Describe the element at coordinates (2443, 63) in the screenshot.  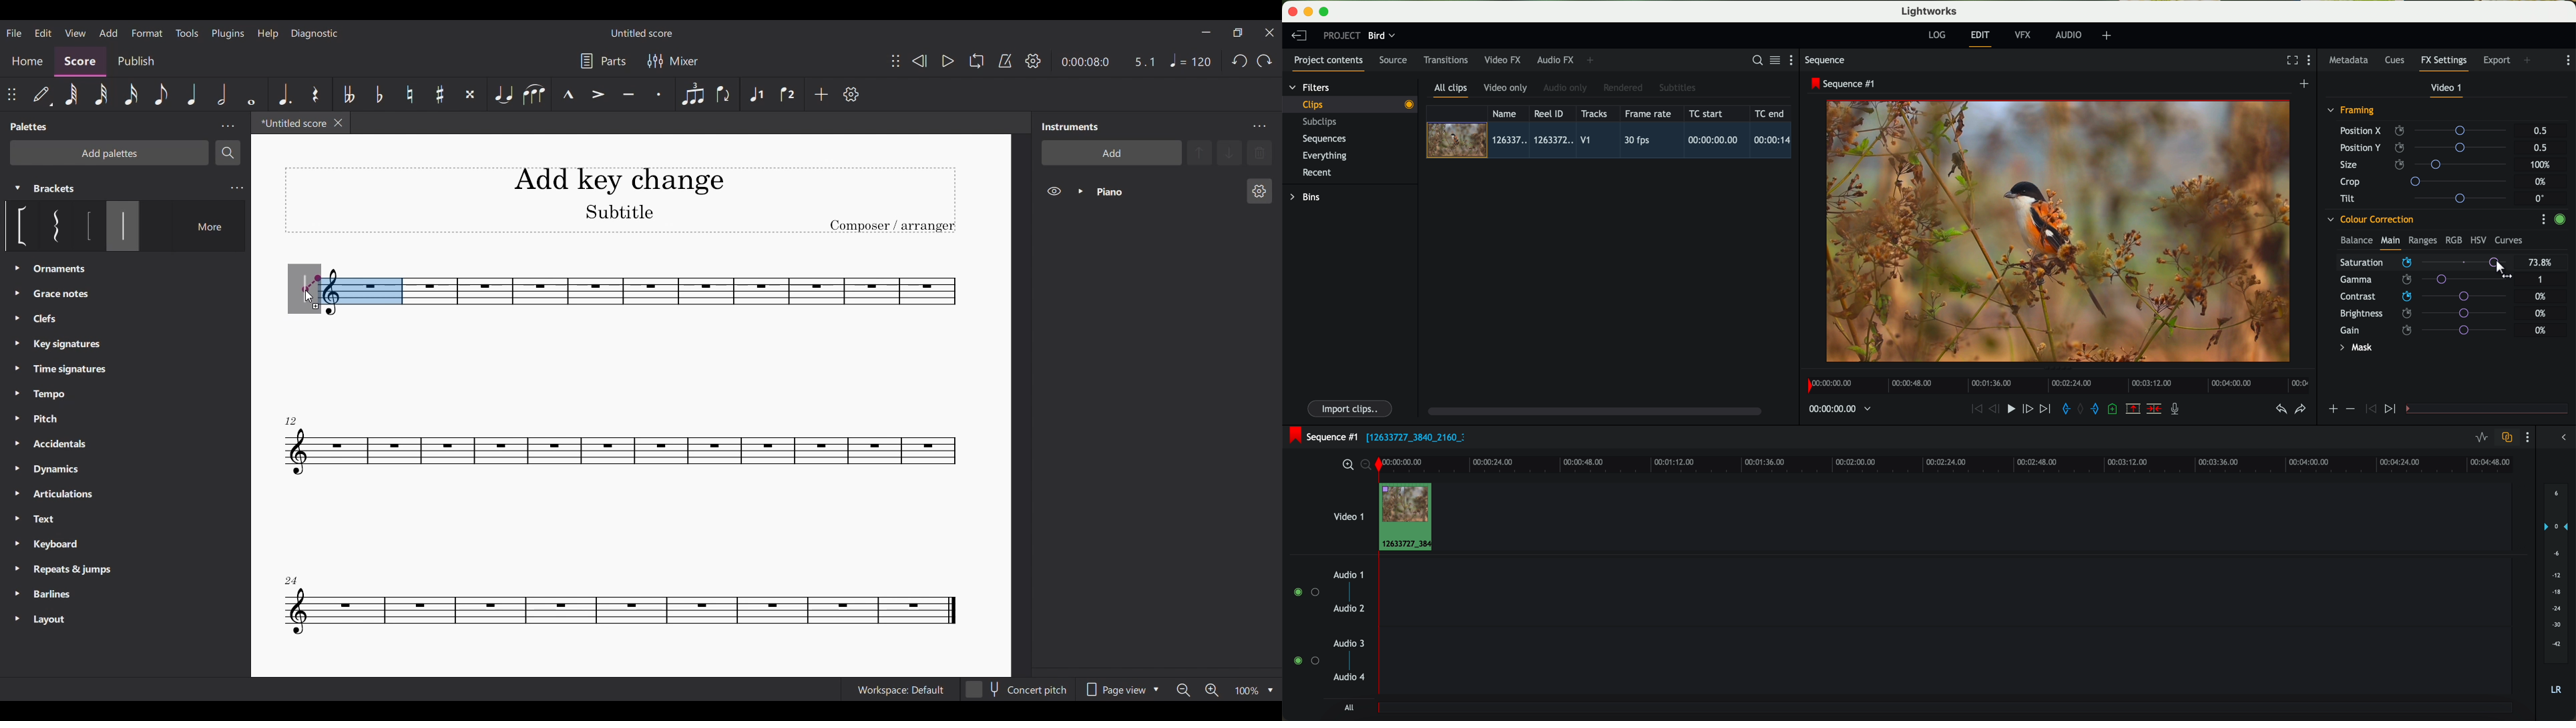
I see `fx settings` at that location.